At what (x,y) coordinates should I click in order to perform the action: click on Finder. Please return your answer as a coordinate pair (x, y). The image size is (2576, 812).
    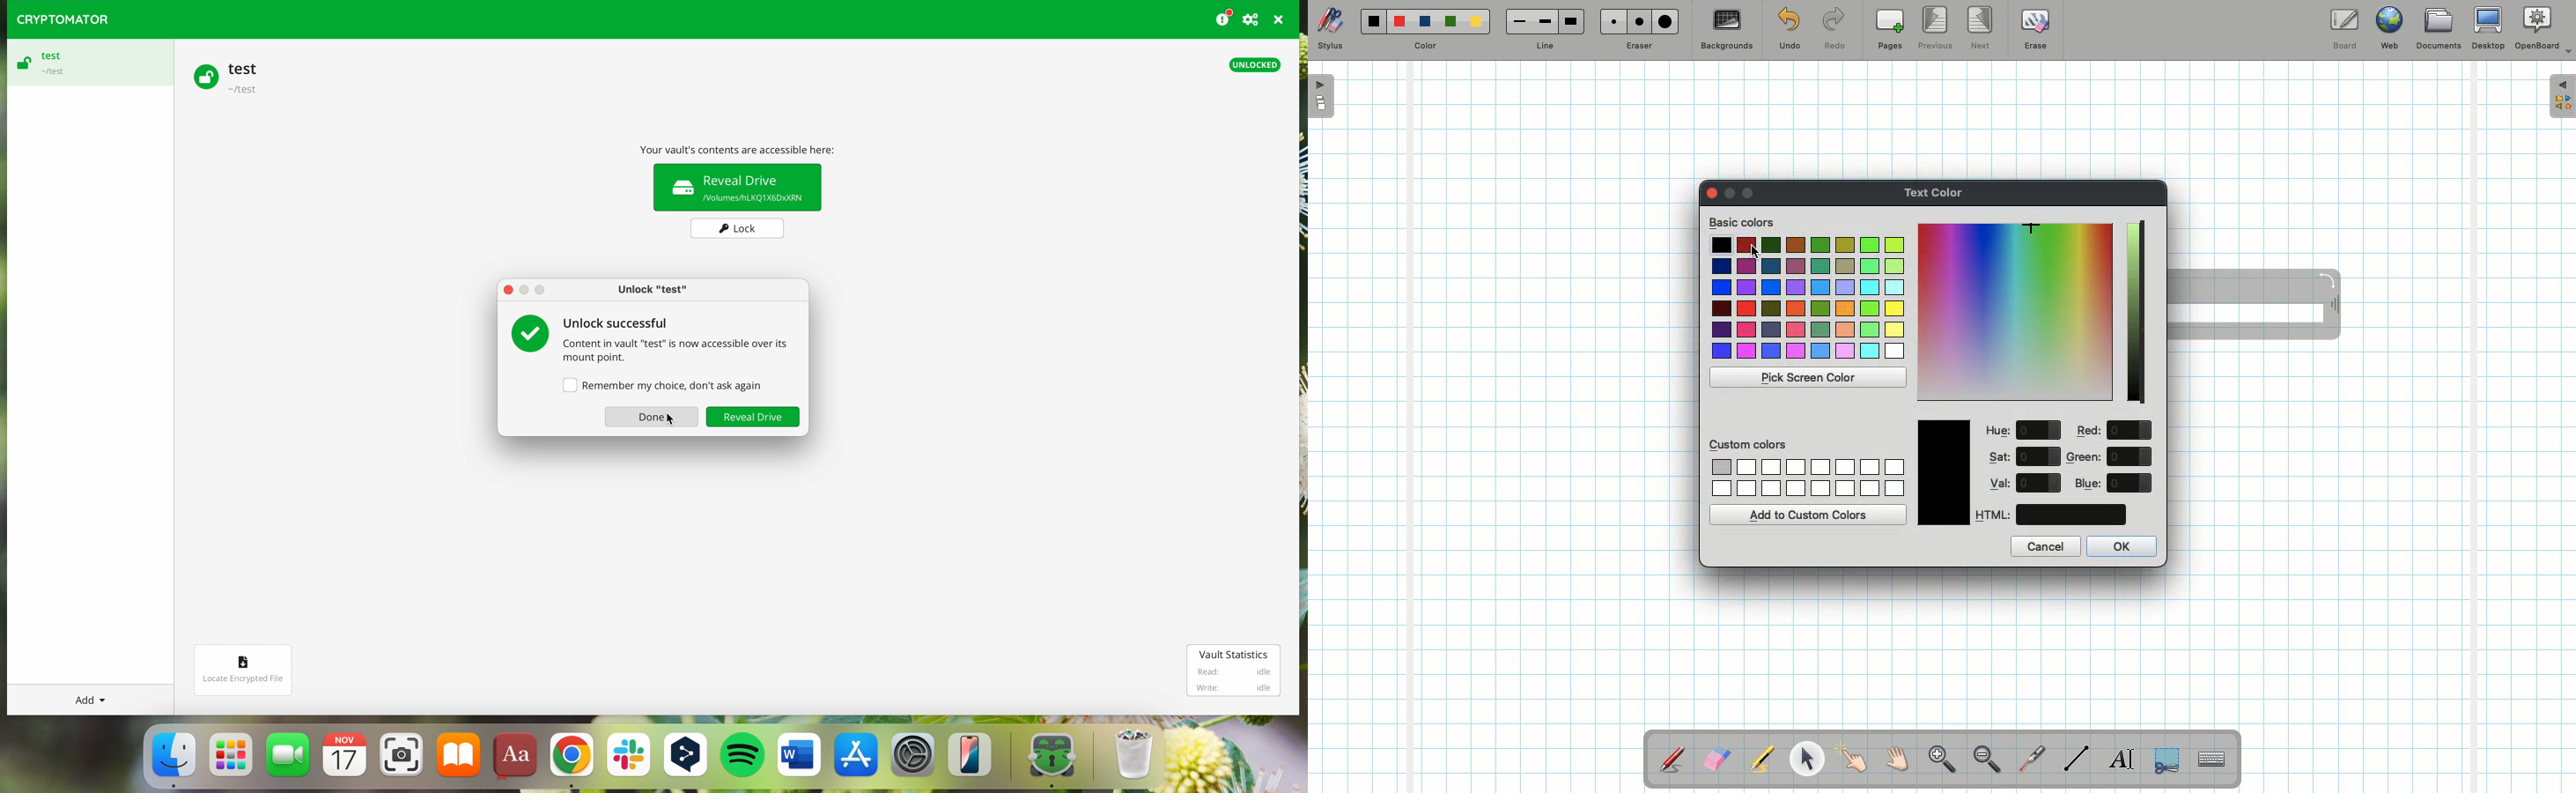
    Looking at the image, I should click on (173, 757).